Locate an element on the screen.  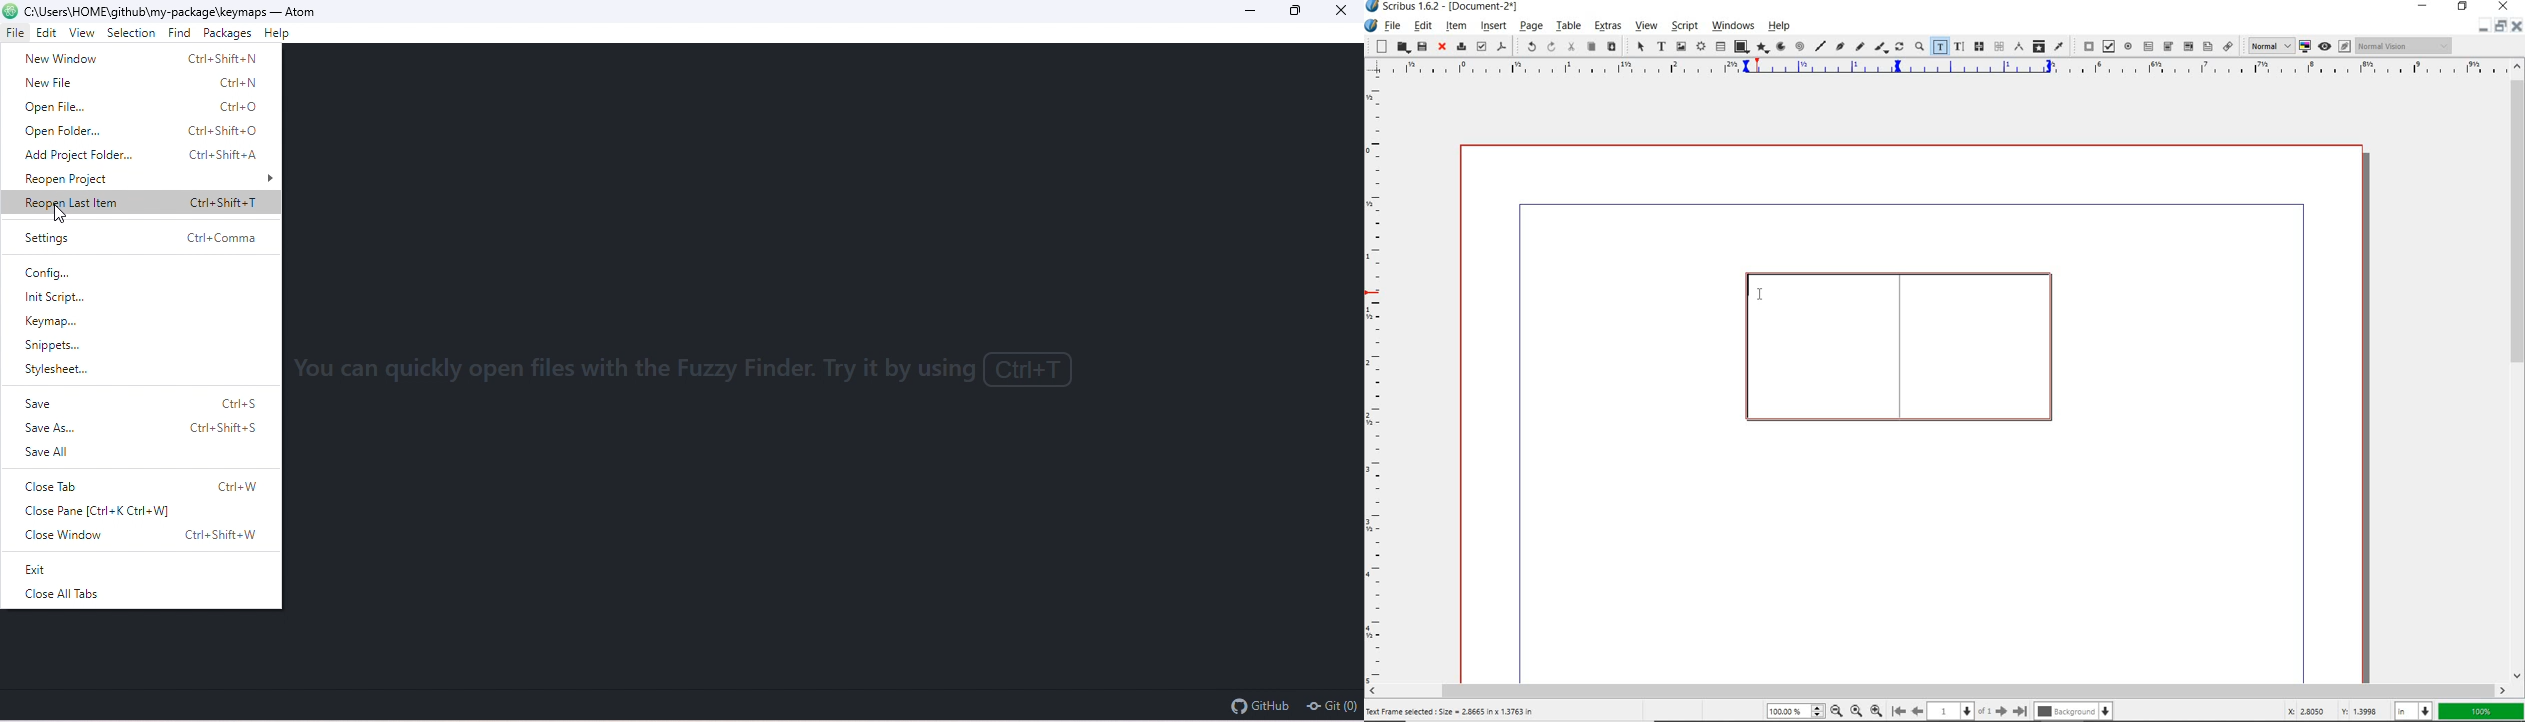
default zoom is located at coordinates (1855, 710).